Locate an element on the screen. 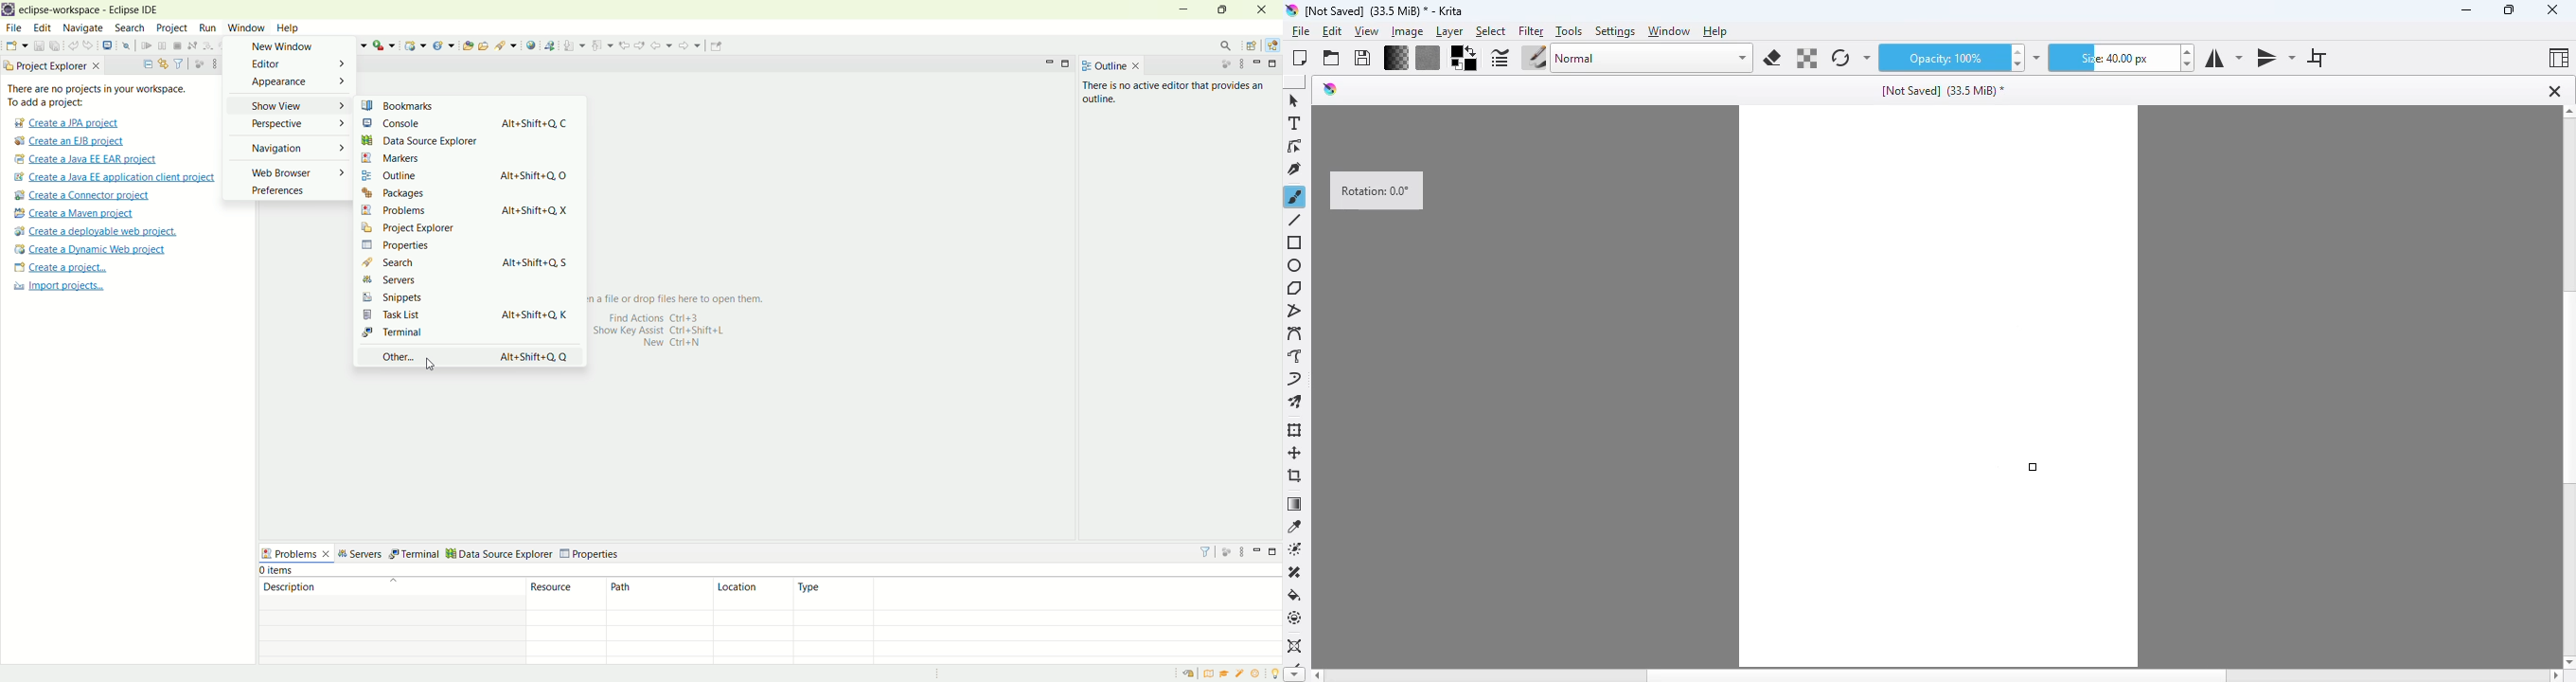 This screenshot has width=2576, height=700. move a layer is located at coordinates (1295, 454).